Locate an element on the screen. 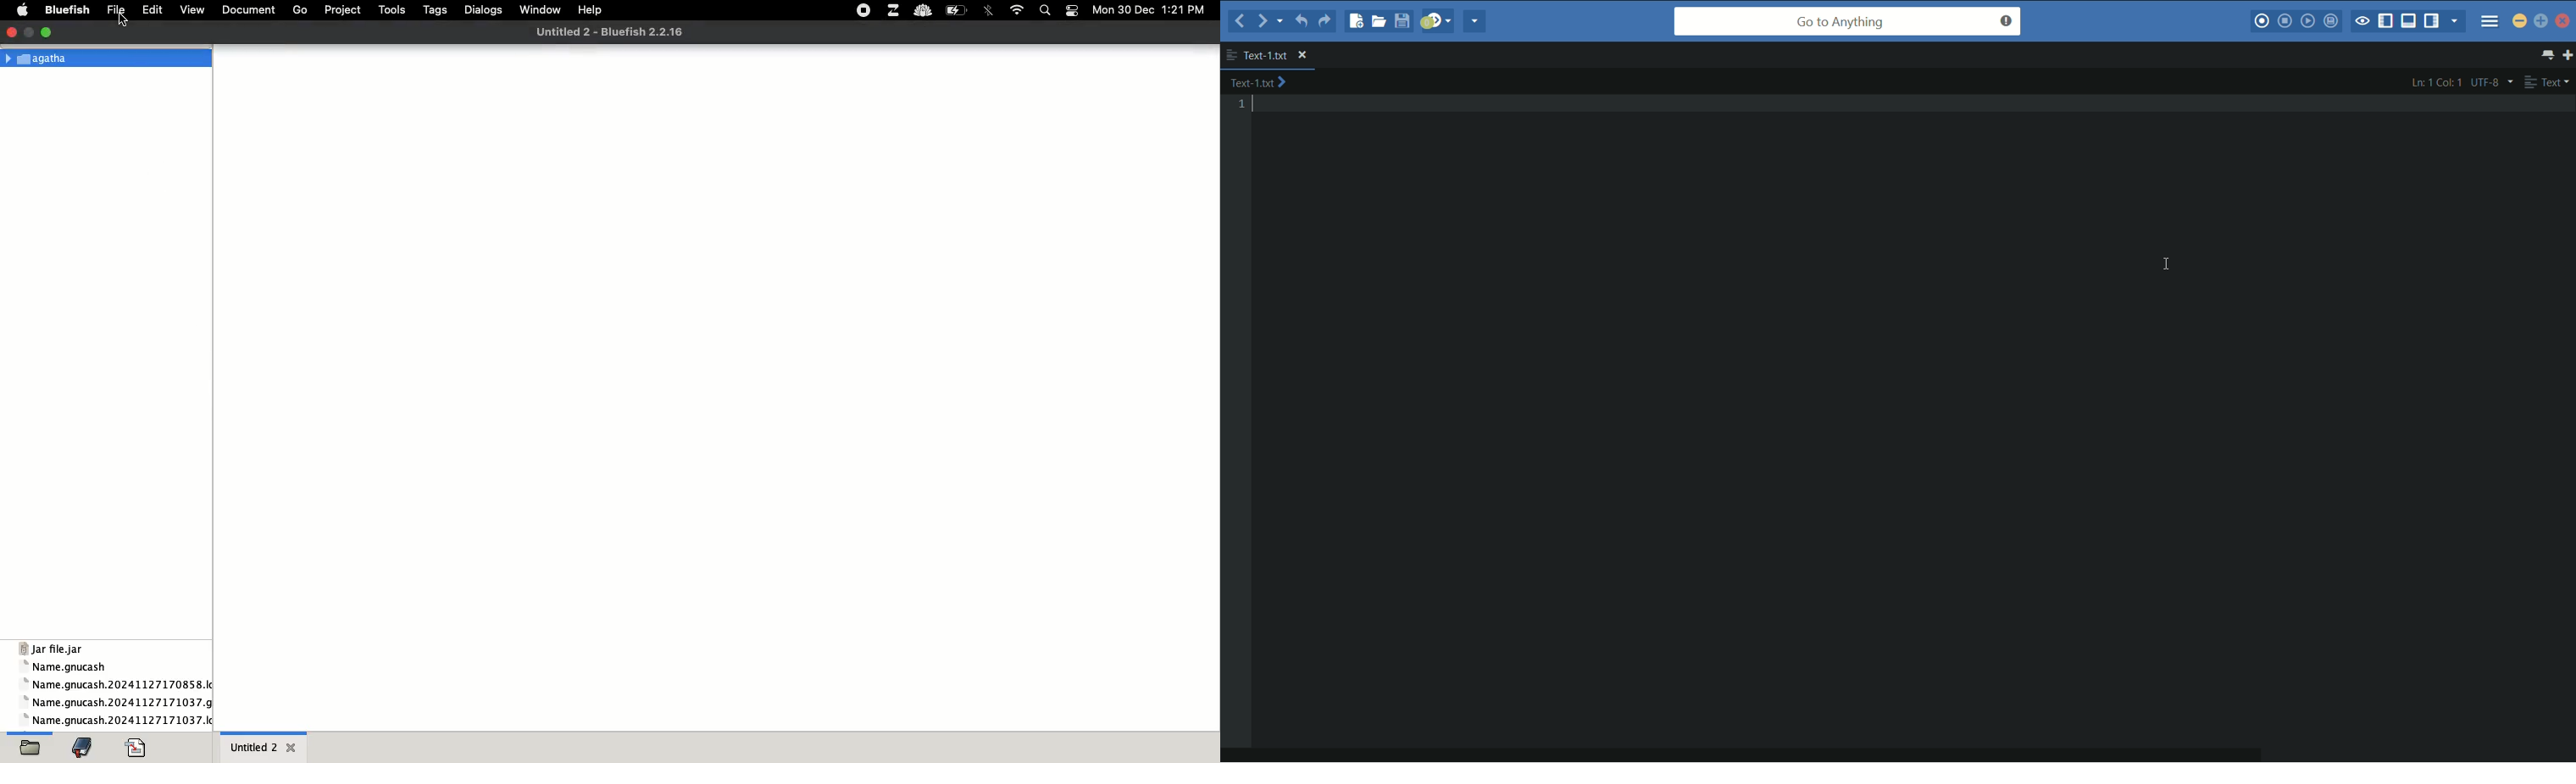 The width and height of the screenshot is (2576, 784). file name and app name is located at coordinates (718, 33).